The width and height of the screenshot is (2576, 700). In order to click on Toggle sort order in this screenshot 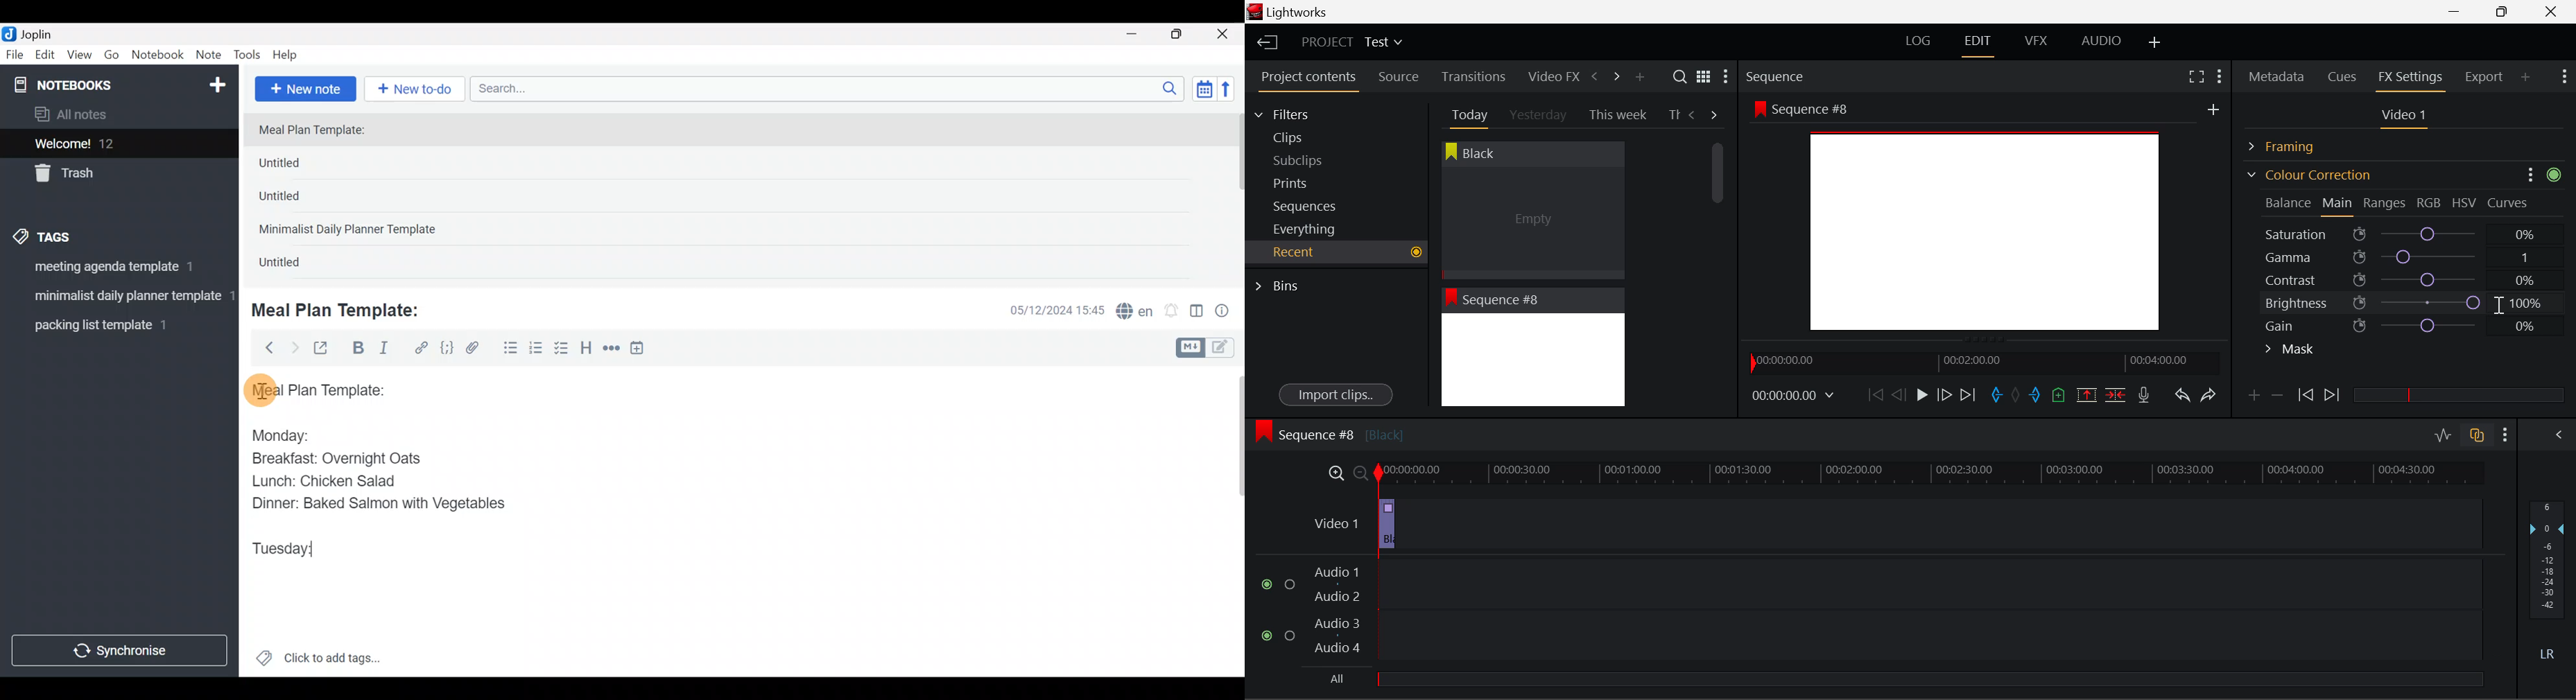, I will do `click(1204, 89)`.